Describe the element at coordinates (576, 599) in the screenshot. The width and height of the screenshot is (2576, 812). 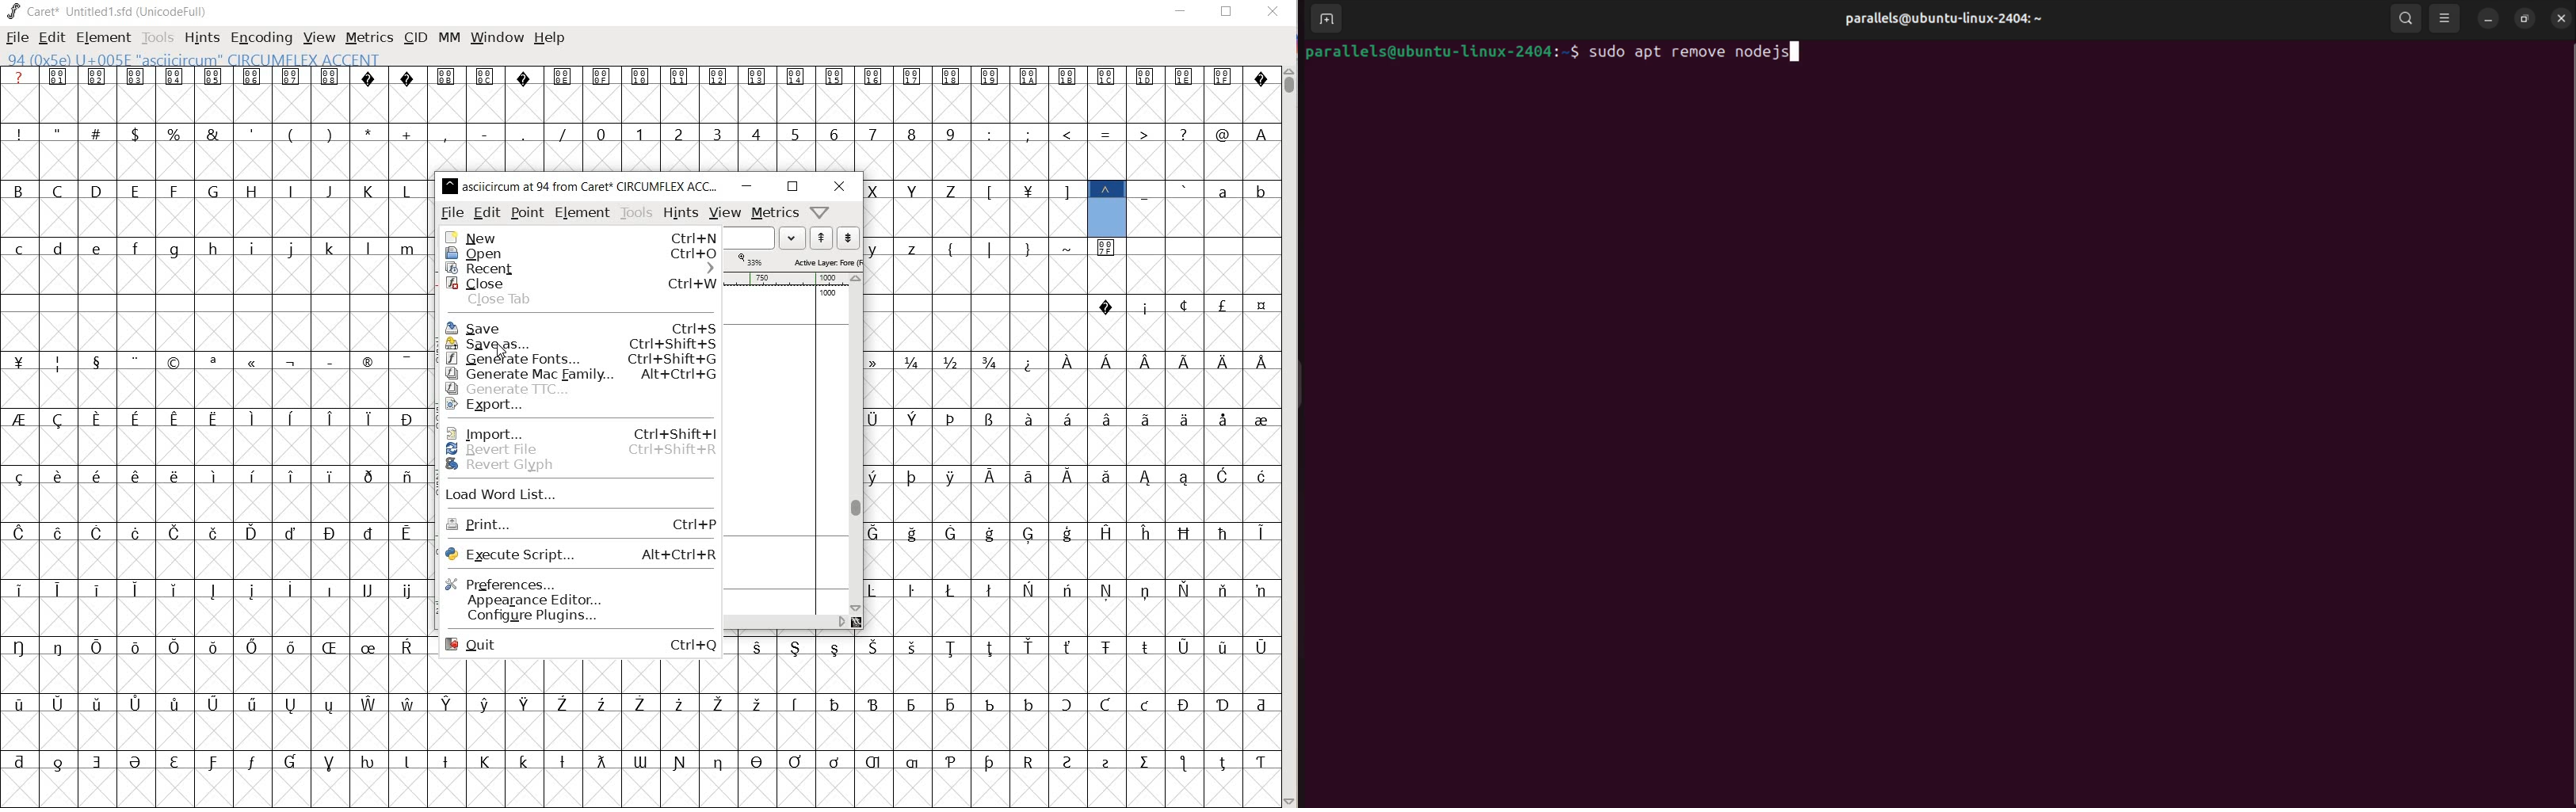
I see `appearance editor` at that location.